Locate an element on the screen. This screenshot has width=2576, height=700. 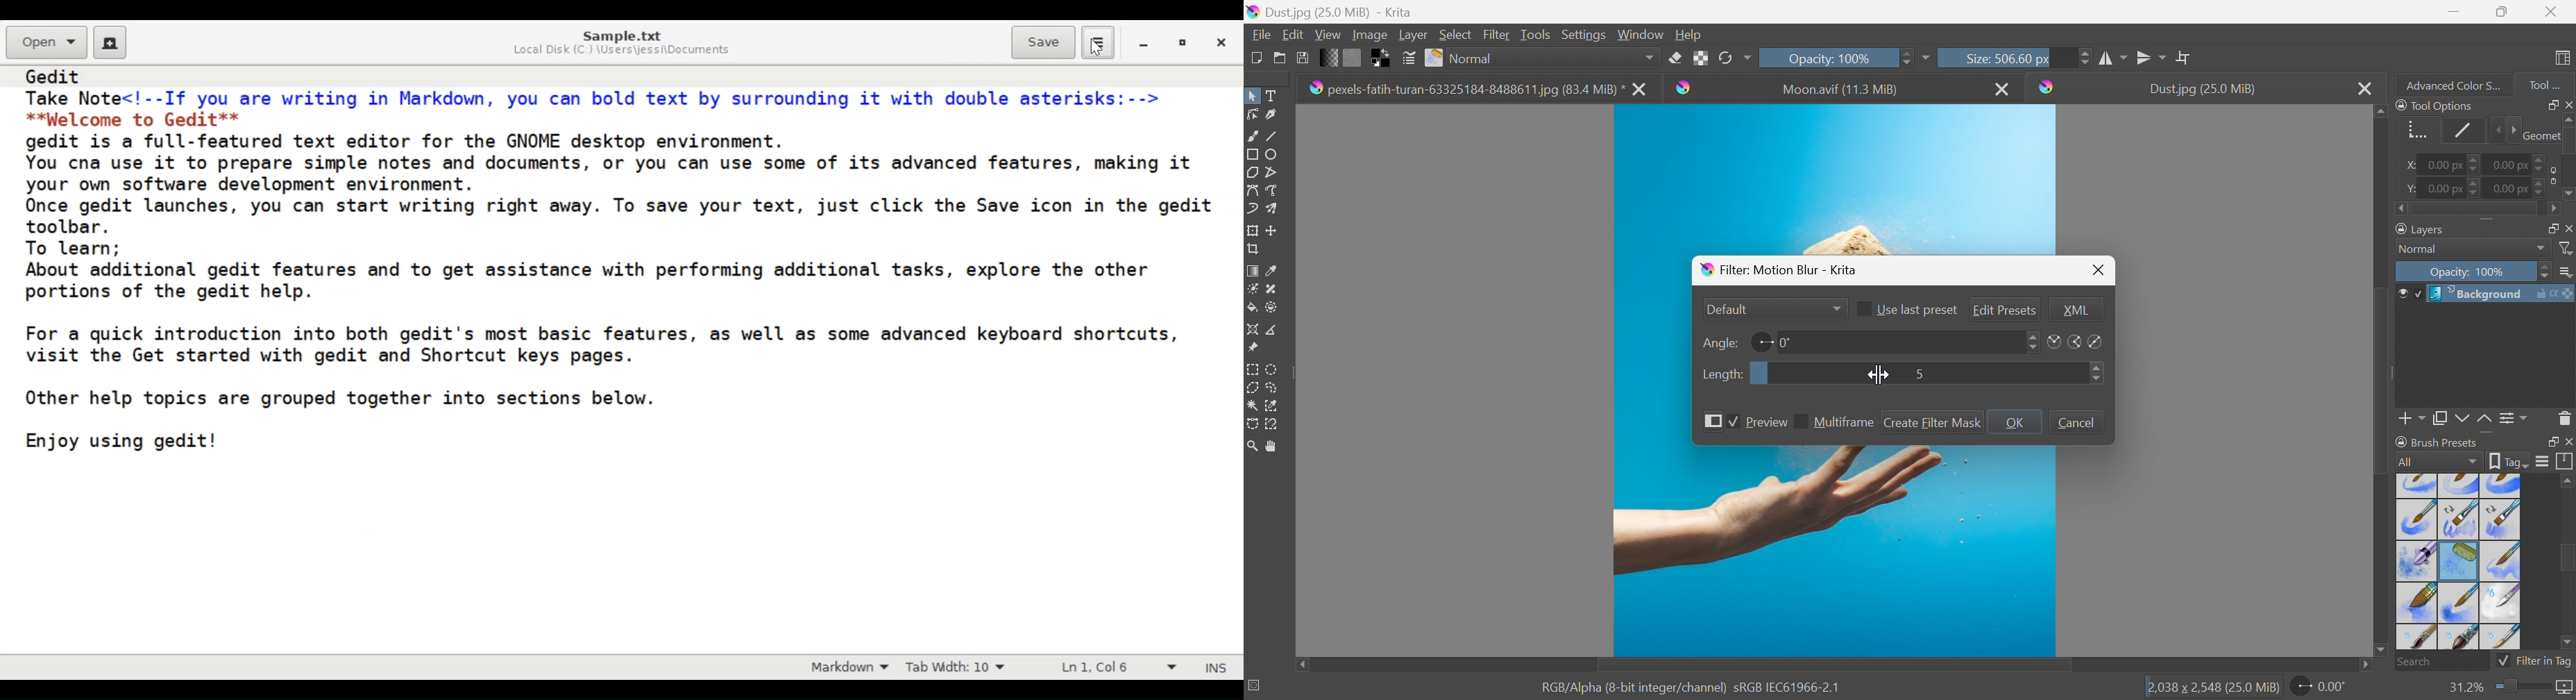
Tools is located at coordinates (1535, 33).